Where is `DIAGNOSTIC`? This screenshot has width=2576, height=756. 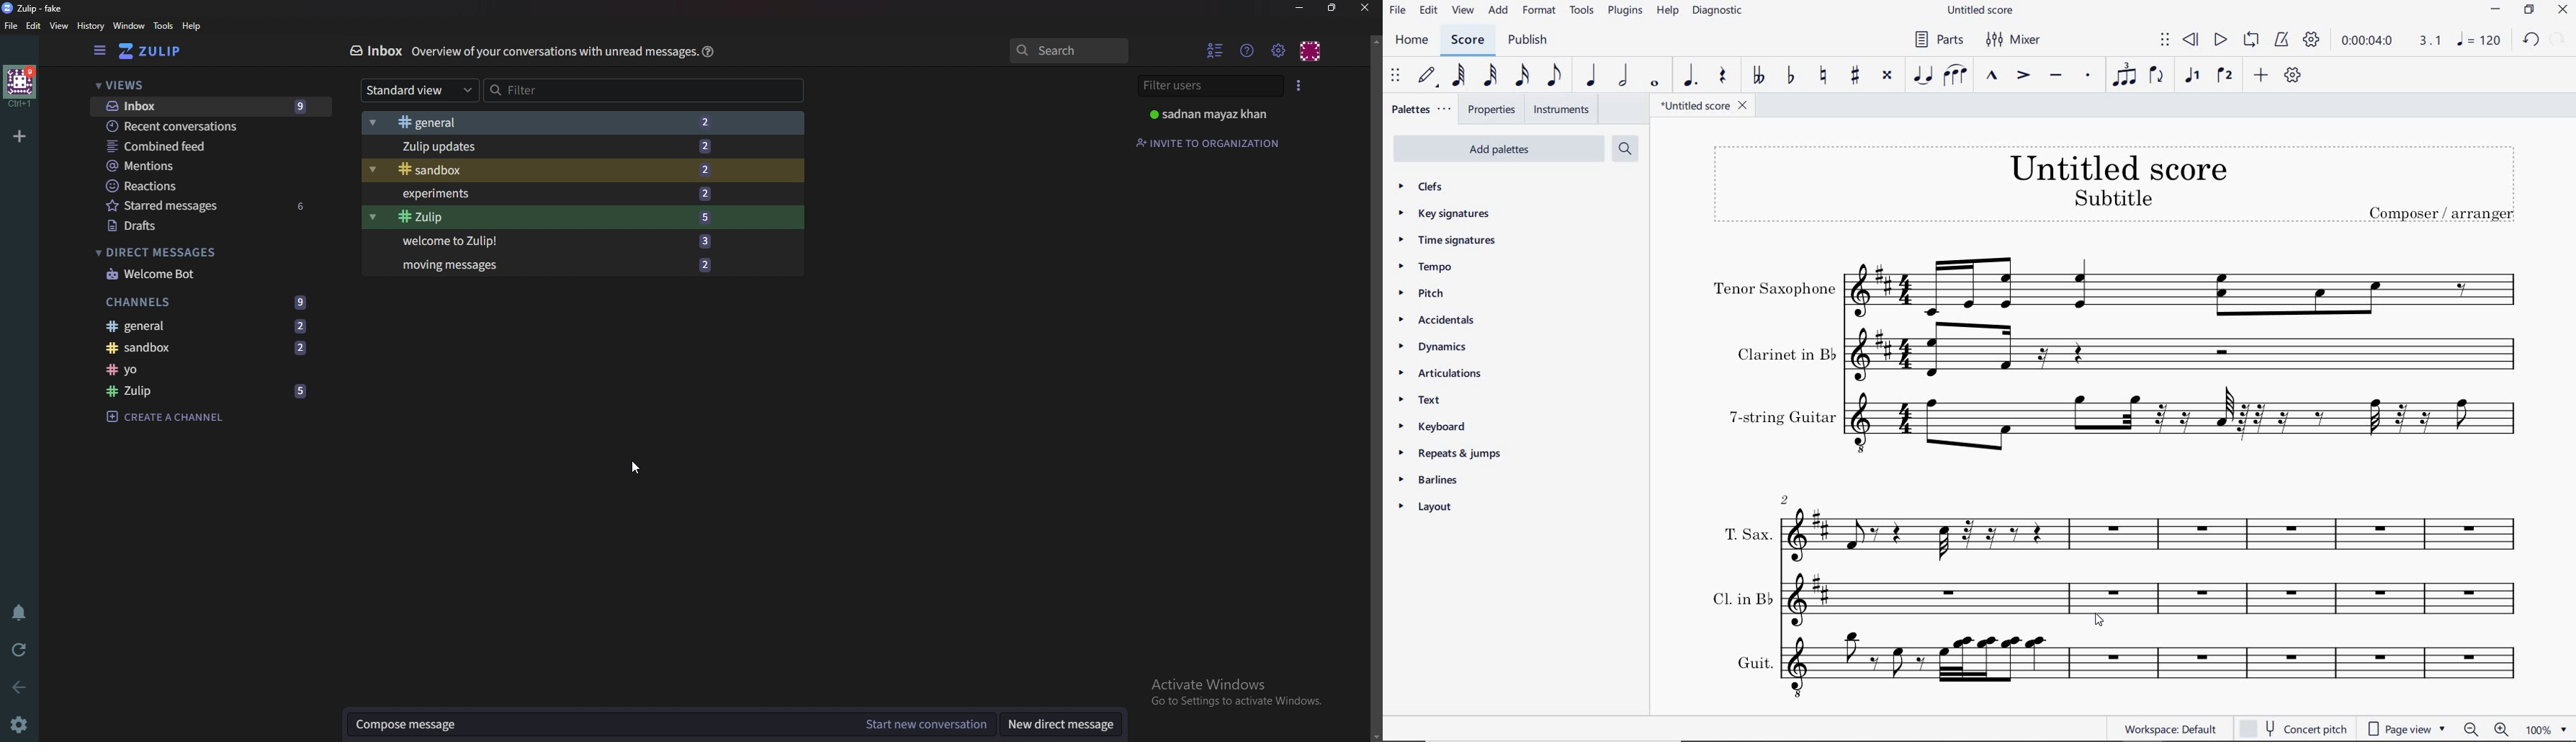 DIAGNOSTIC is located at coordinates (1717, 11).